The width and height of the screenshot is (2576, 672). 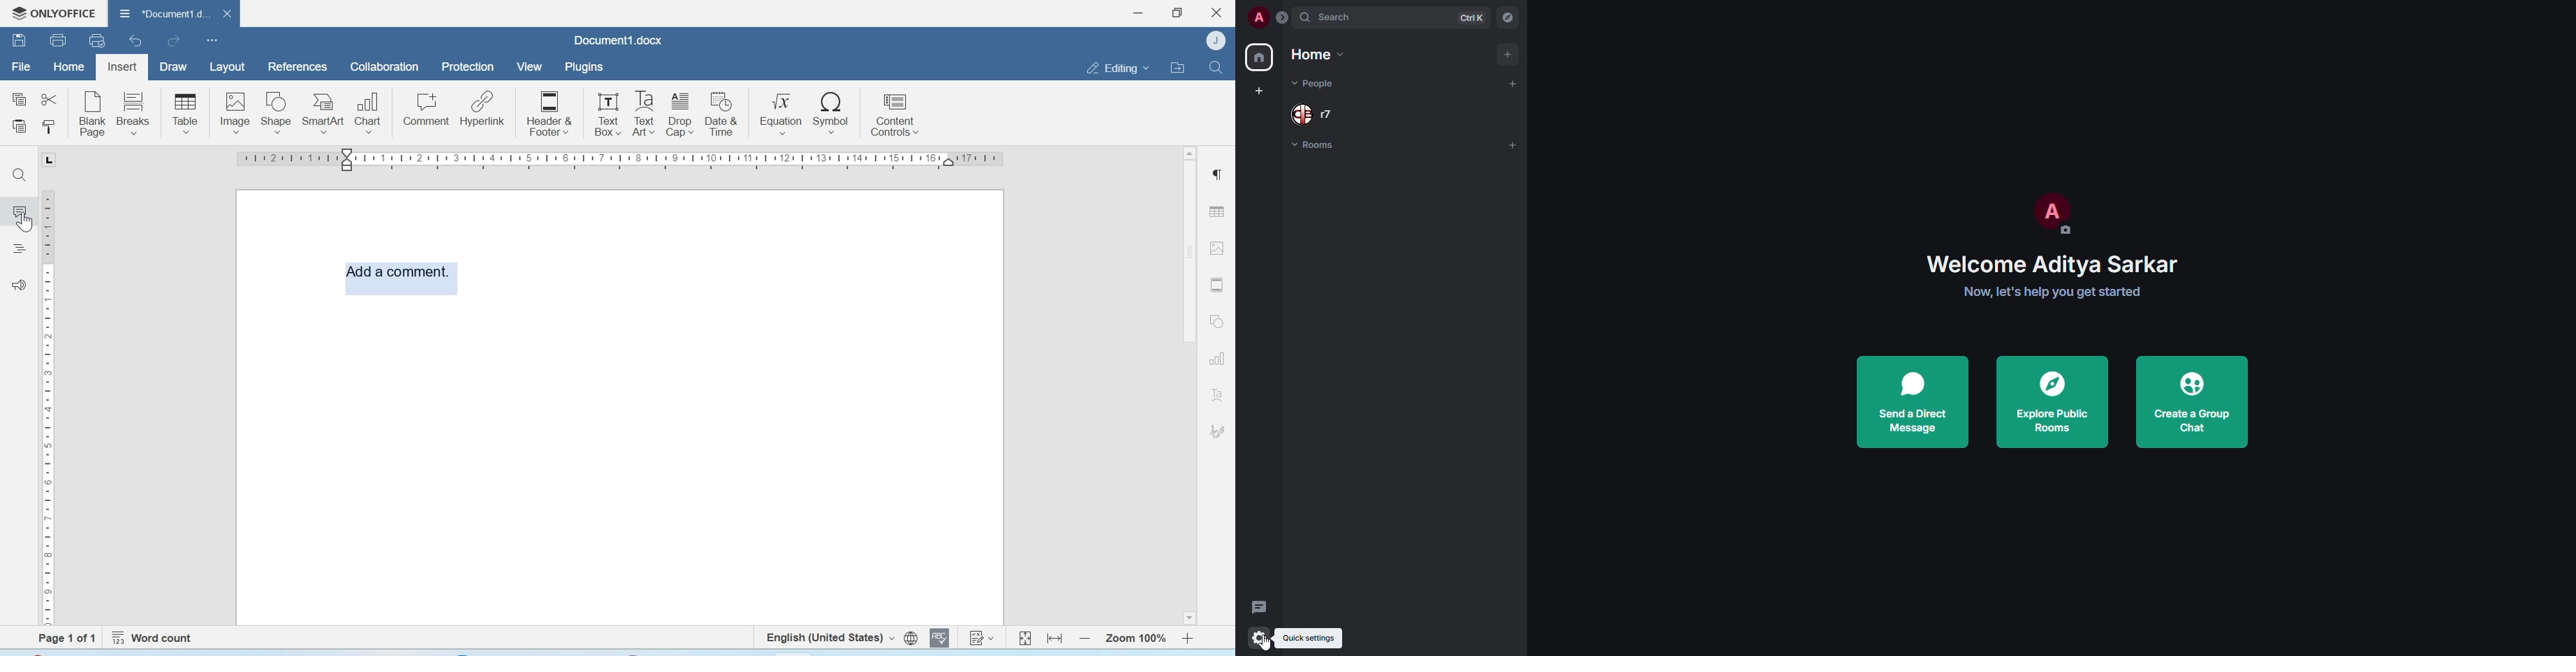 What do you see at coordinates (482, 109) in the screenshot?
I see `Hyperlink` at bounding box center [482, 109].